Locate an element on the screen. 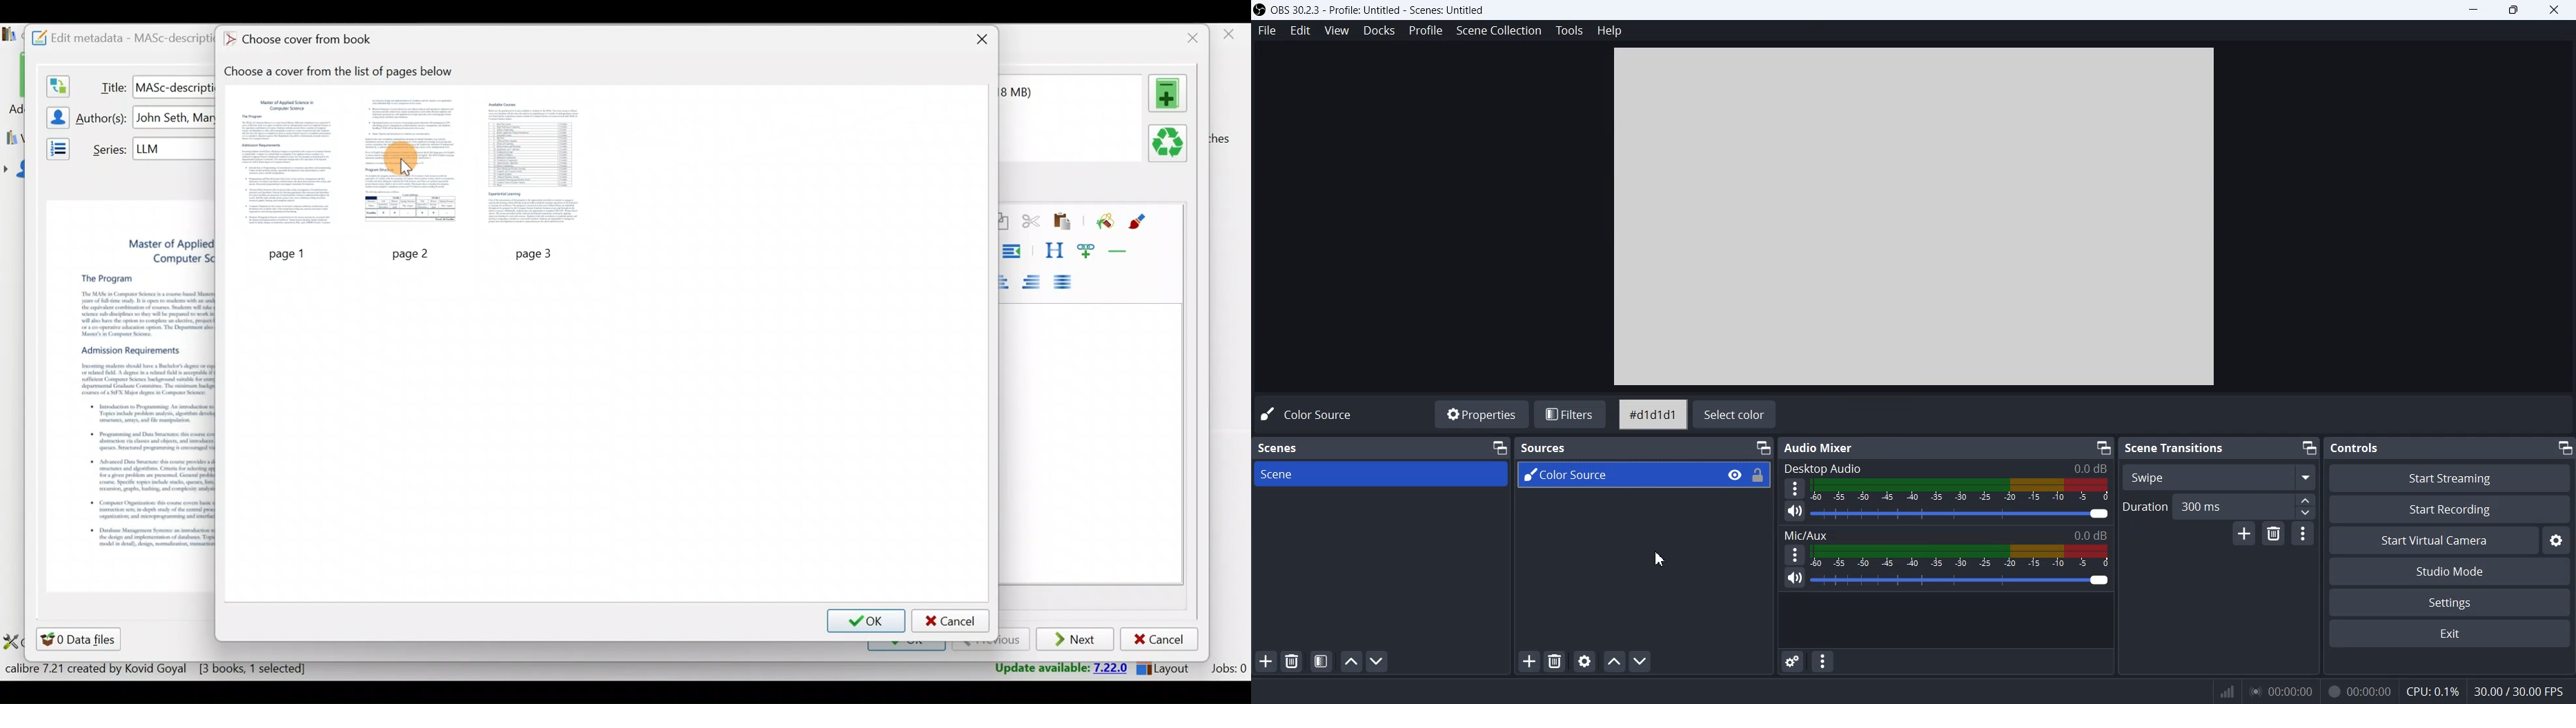  Mute/ Unmute is located at coordinates (1793, 579).